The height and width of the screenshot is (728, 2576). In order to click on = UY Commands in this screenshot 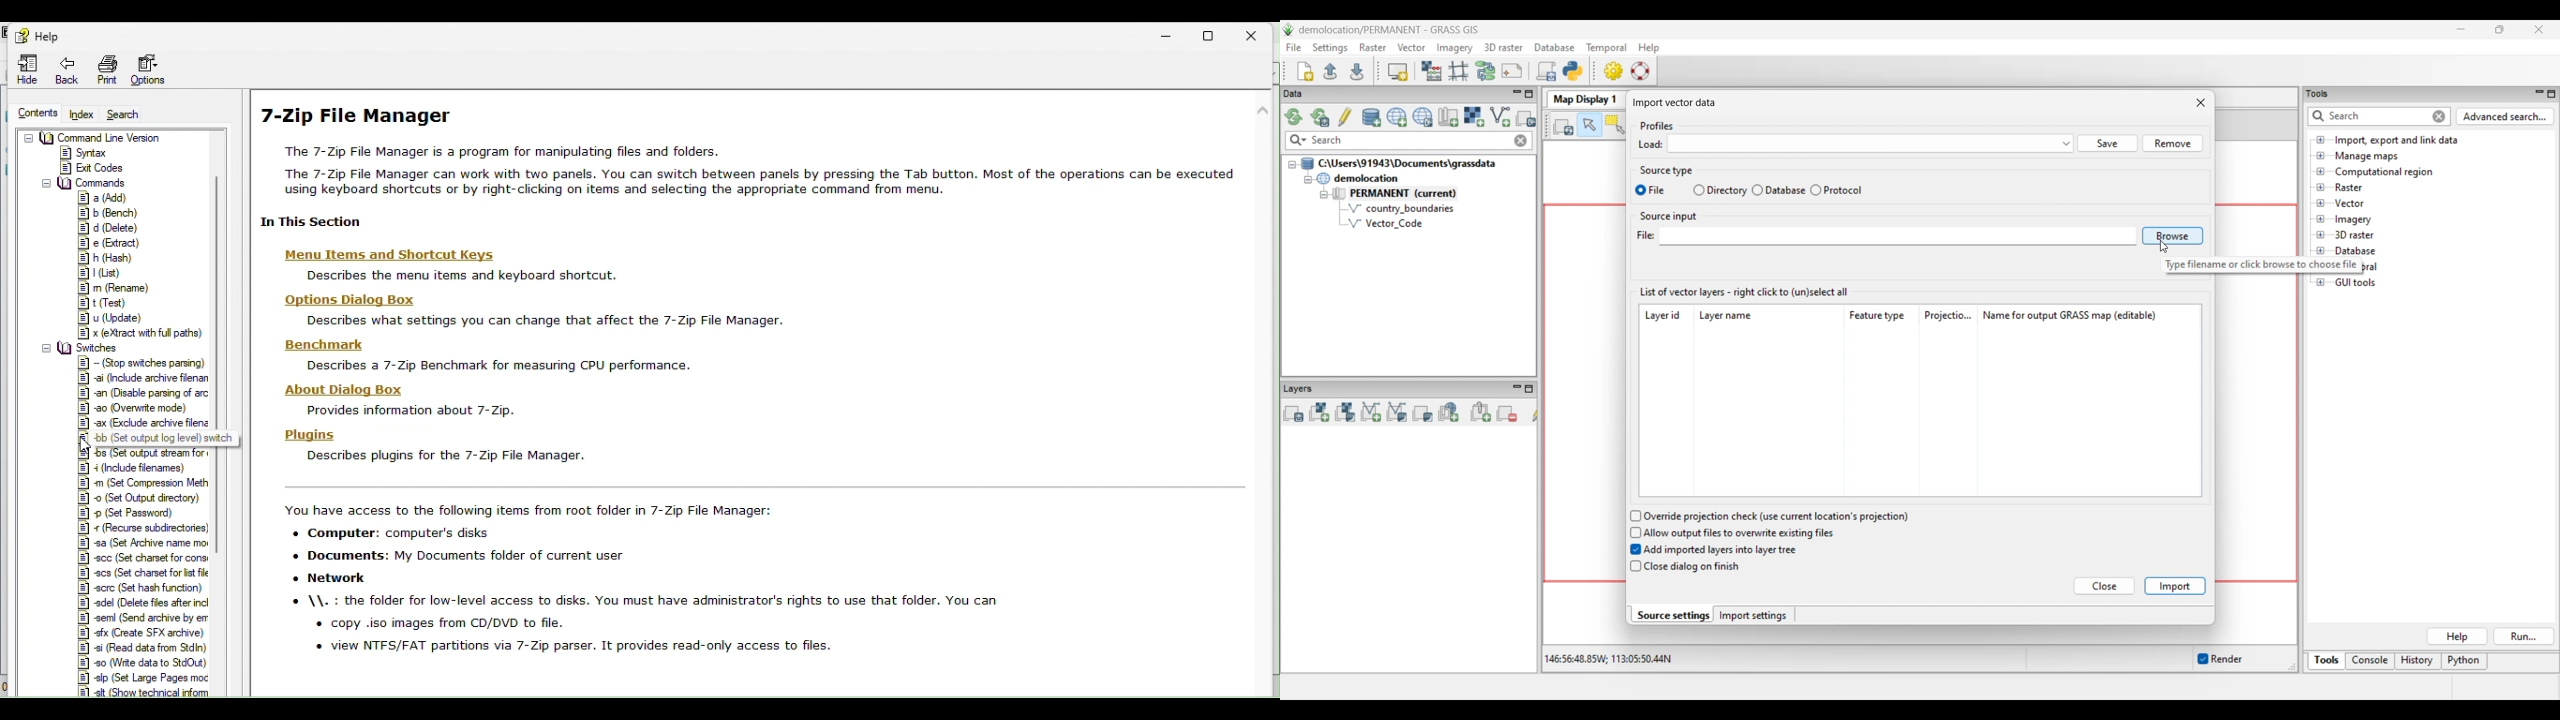, I will do `click(85, 181)`.